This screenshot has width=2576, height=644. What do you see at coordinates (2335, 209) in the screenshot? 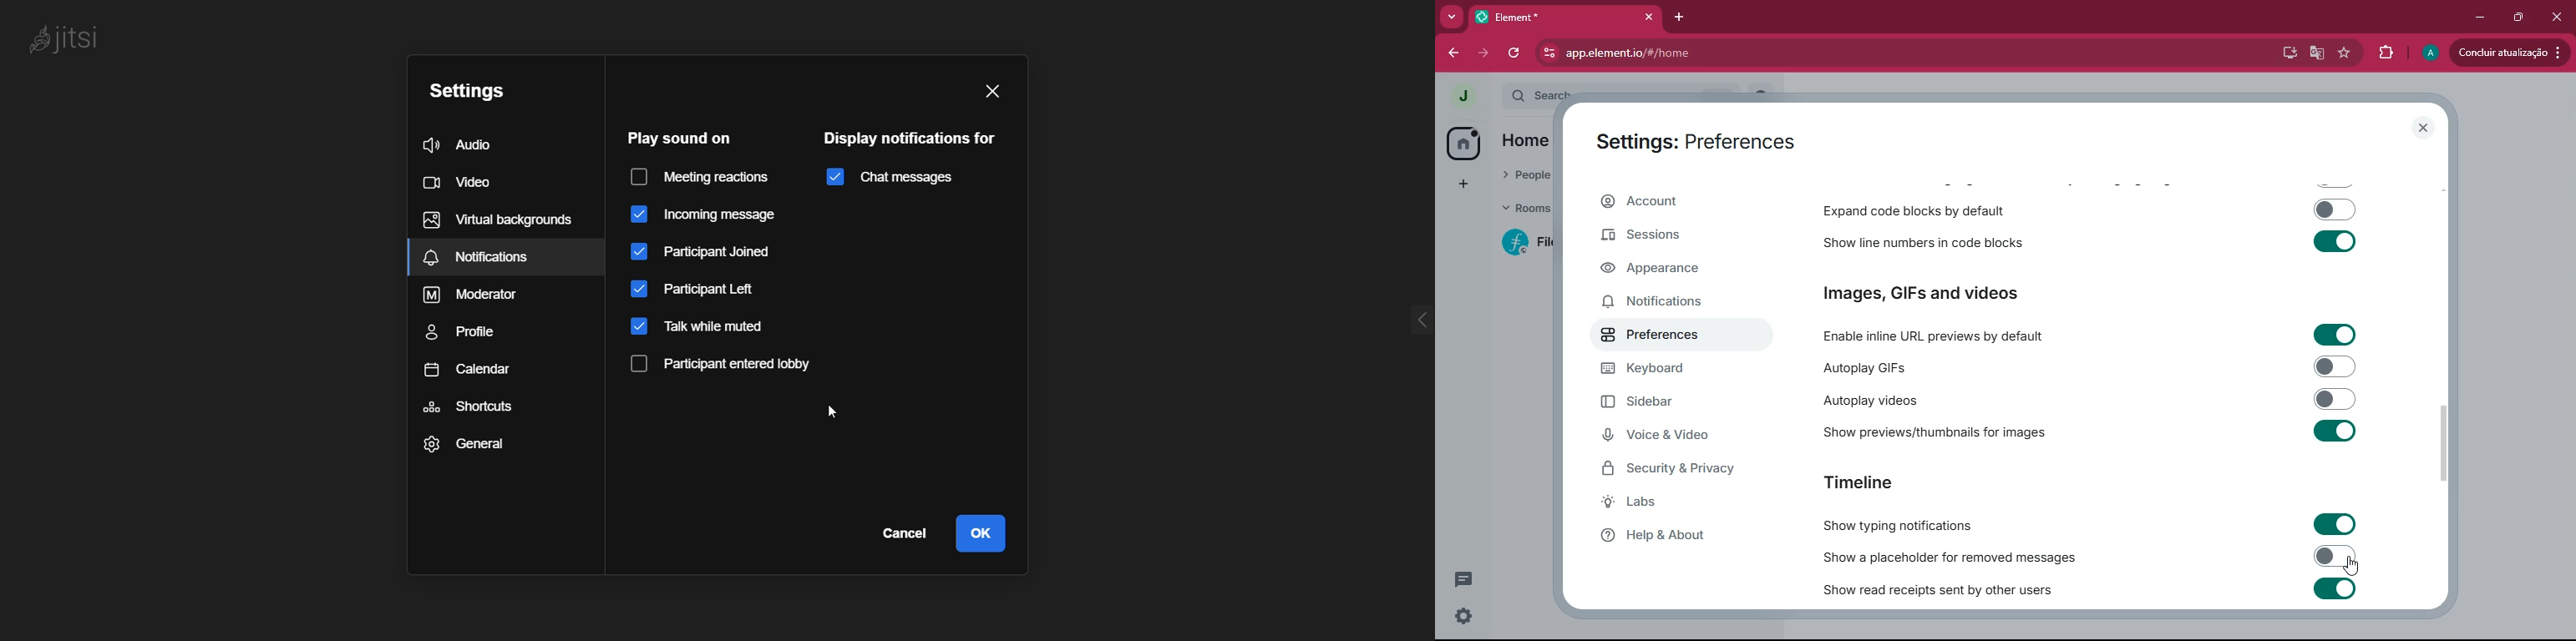
I see `toggle on/off` at bounding box center [2335, 209].